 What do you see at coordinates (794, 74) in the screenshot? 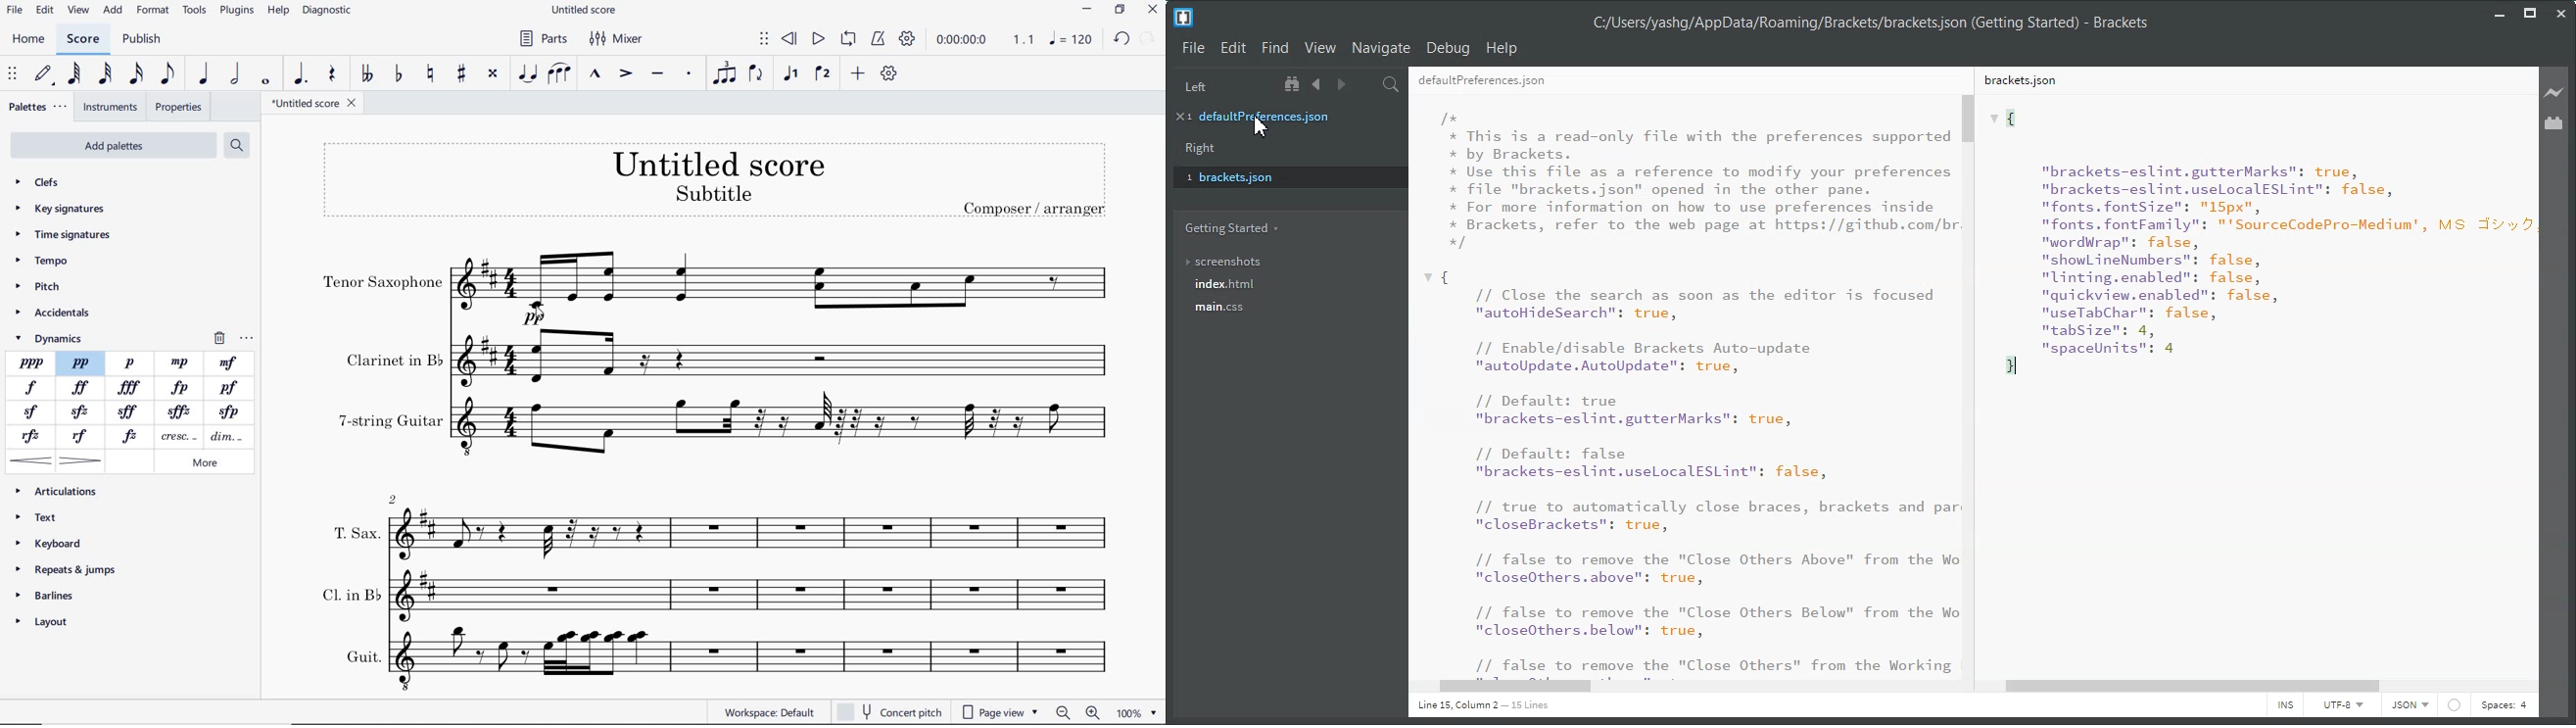
I see `VOICE 1` at bounding box center [794, 74].